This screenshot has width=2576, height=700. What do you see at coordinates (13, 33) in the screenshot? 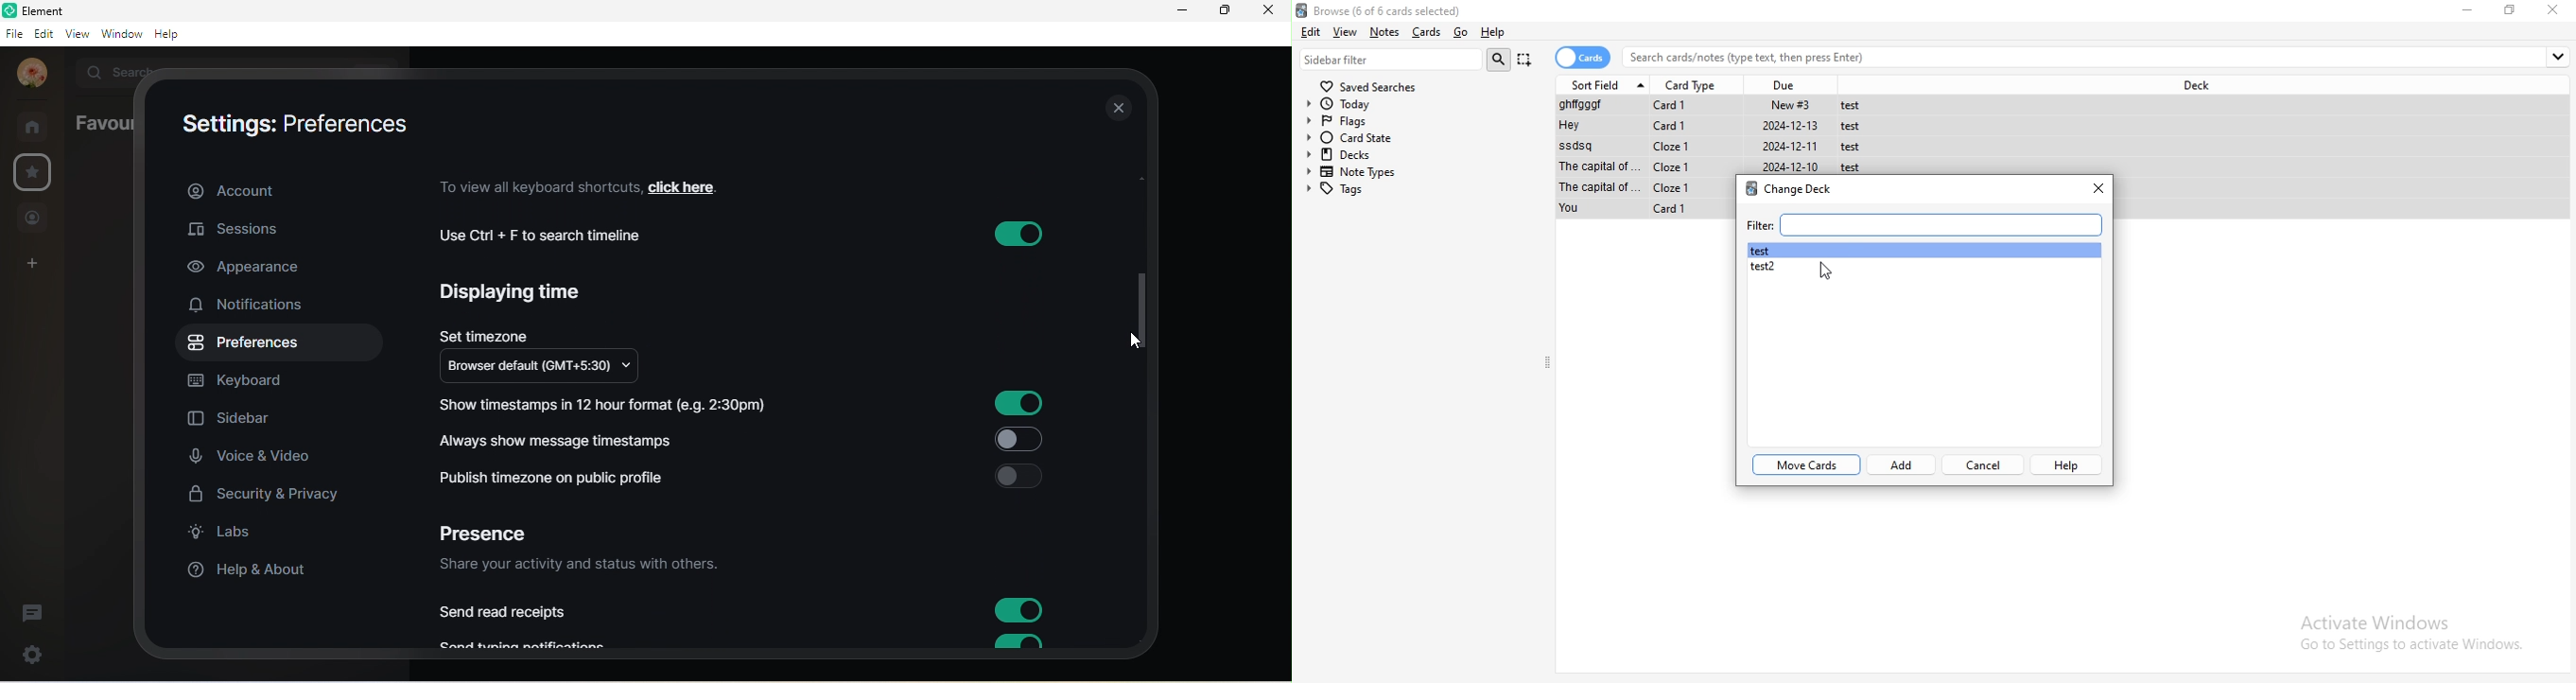
I see `file` at bounding box center [13, 33].